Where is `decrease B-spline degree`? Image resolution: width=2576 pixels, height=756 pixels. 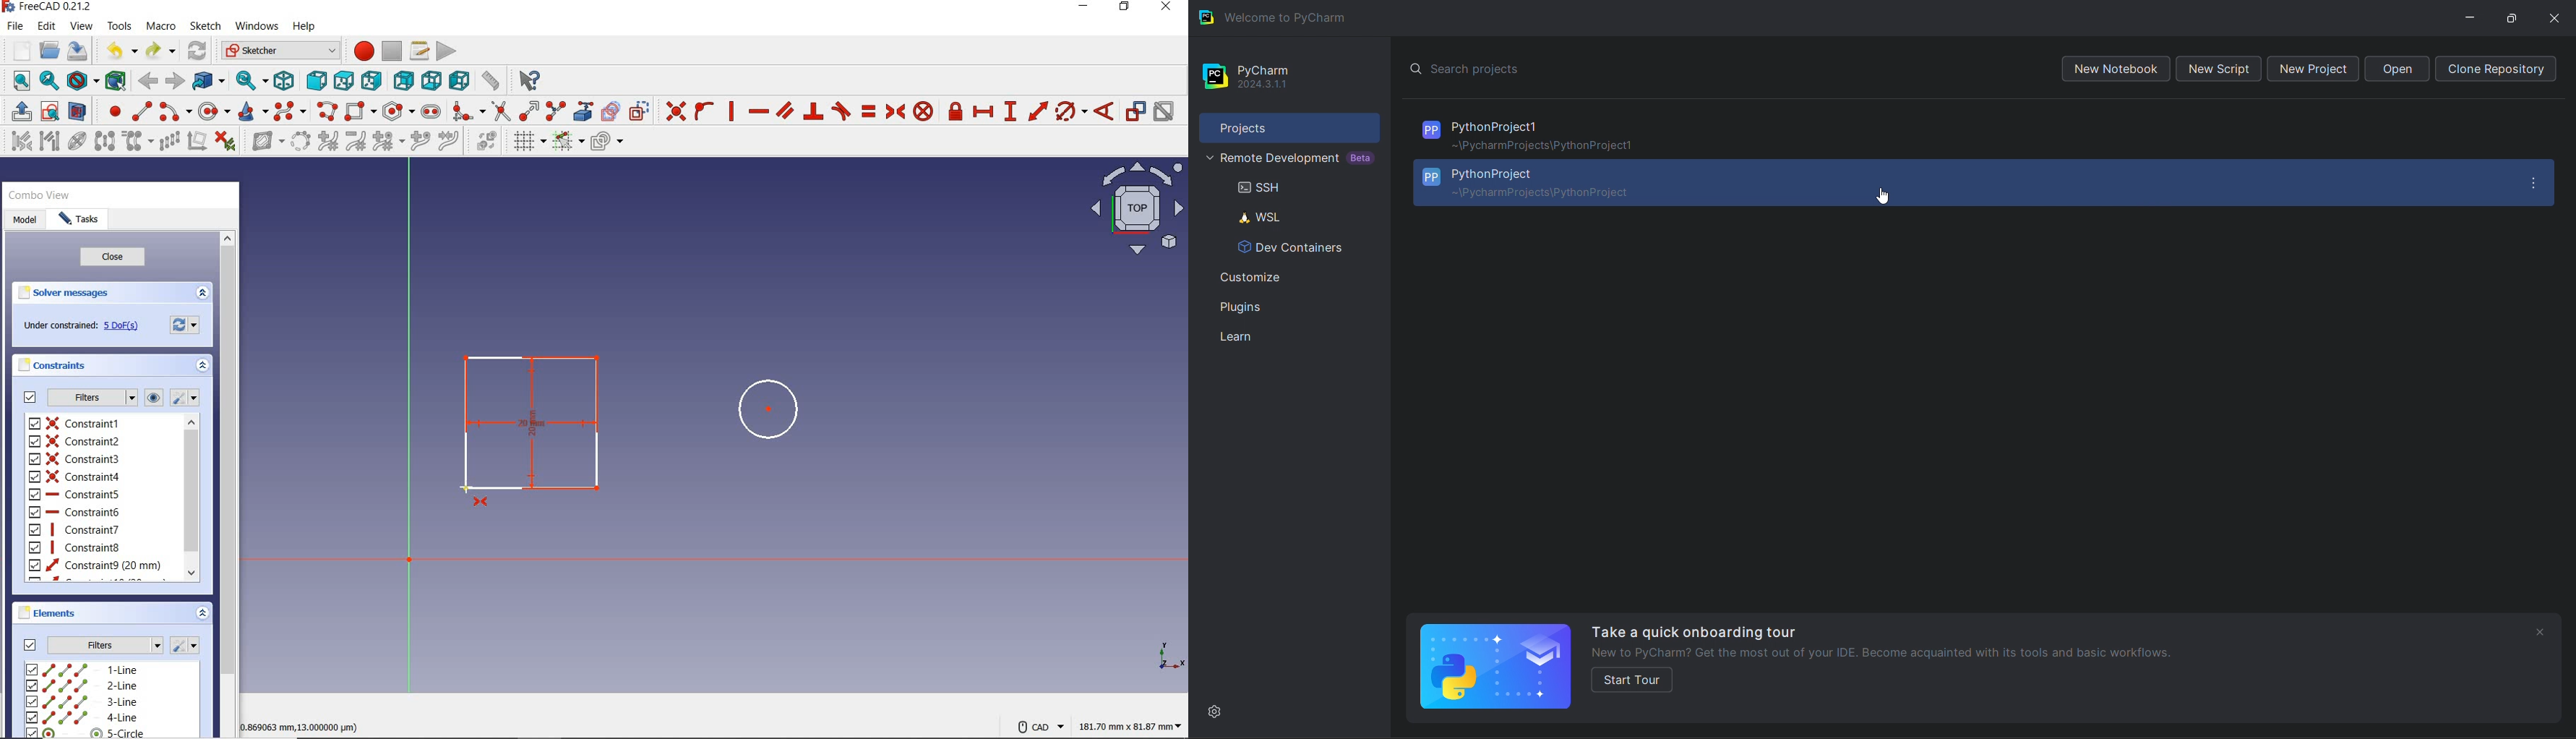 decrease B-spline degree is located at coordinates (354, 140).